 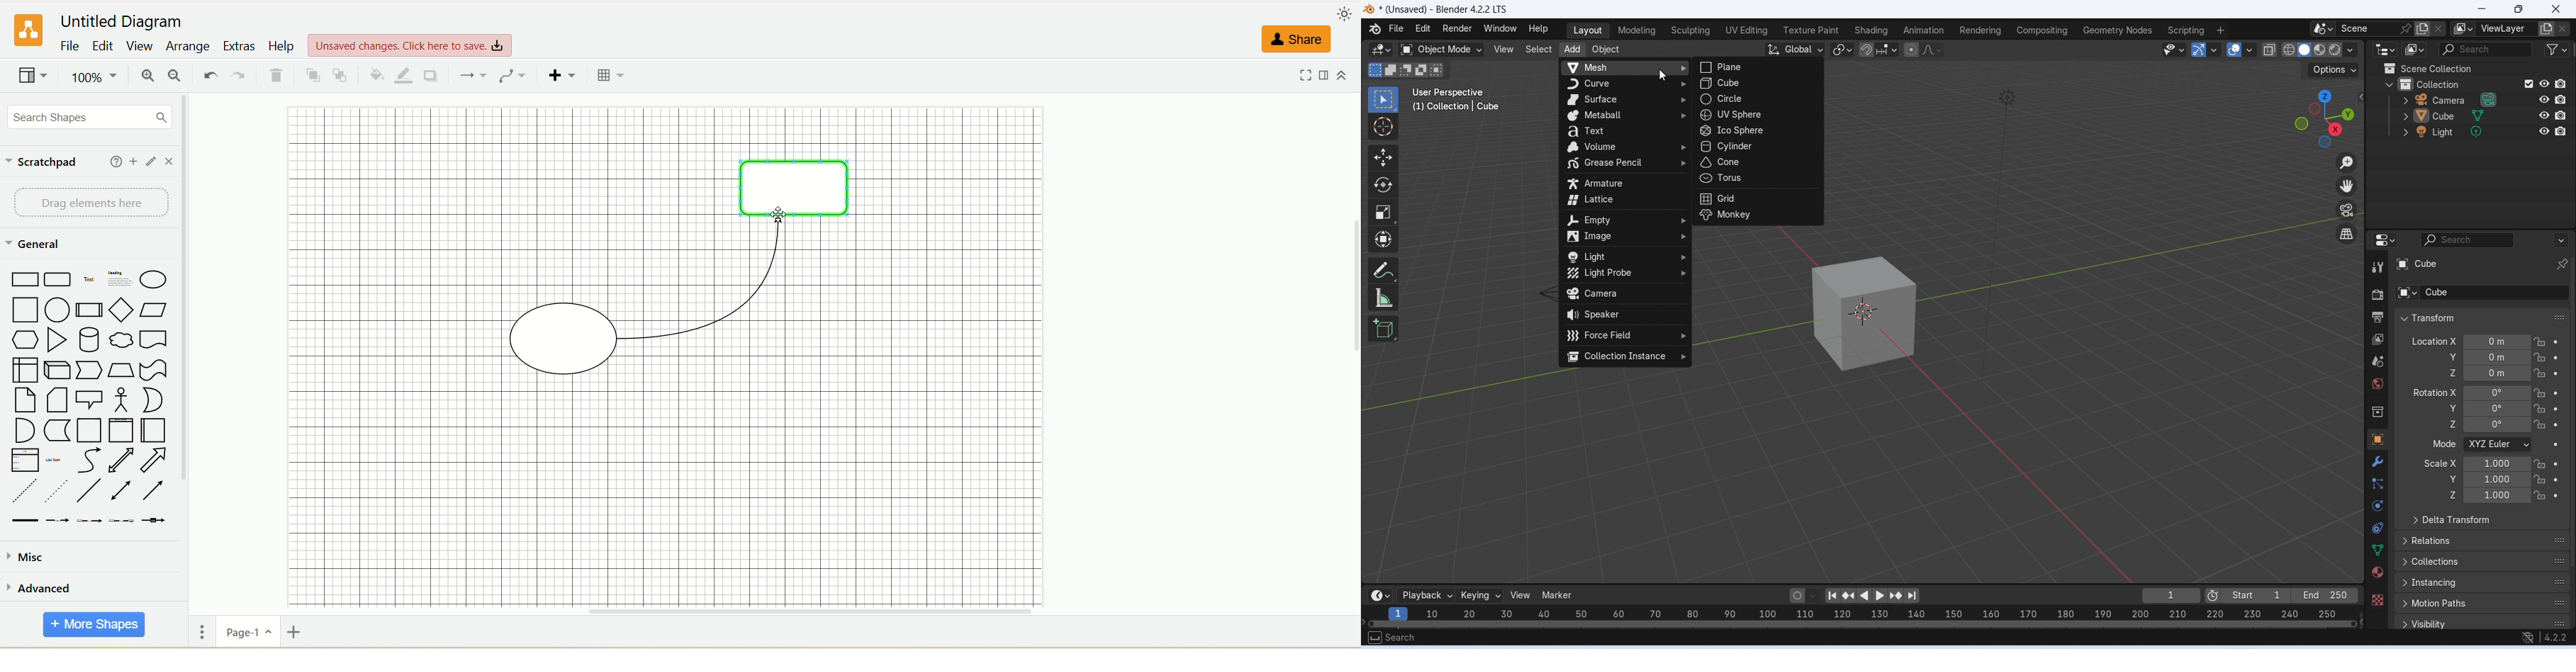 What do you see at coordinates (1626, 116) in the screenshot?
I see `metaball` at bounding box center [1626, 116].